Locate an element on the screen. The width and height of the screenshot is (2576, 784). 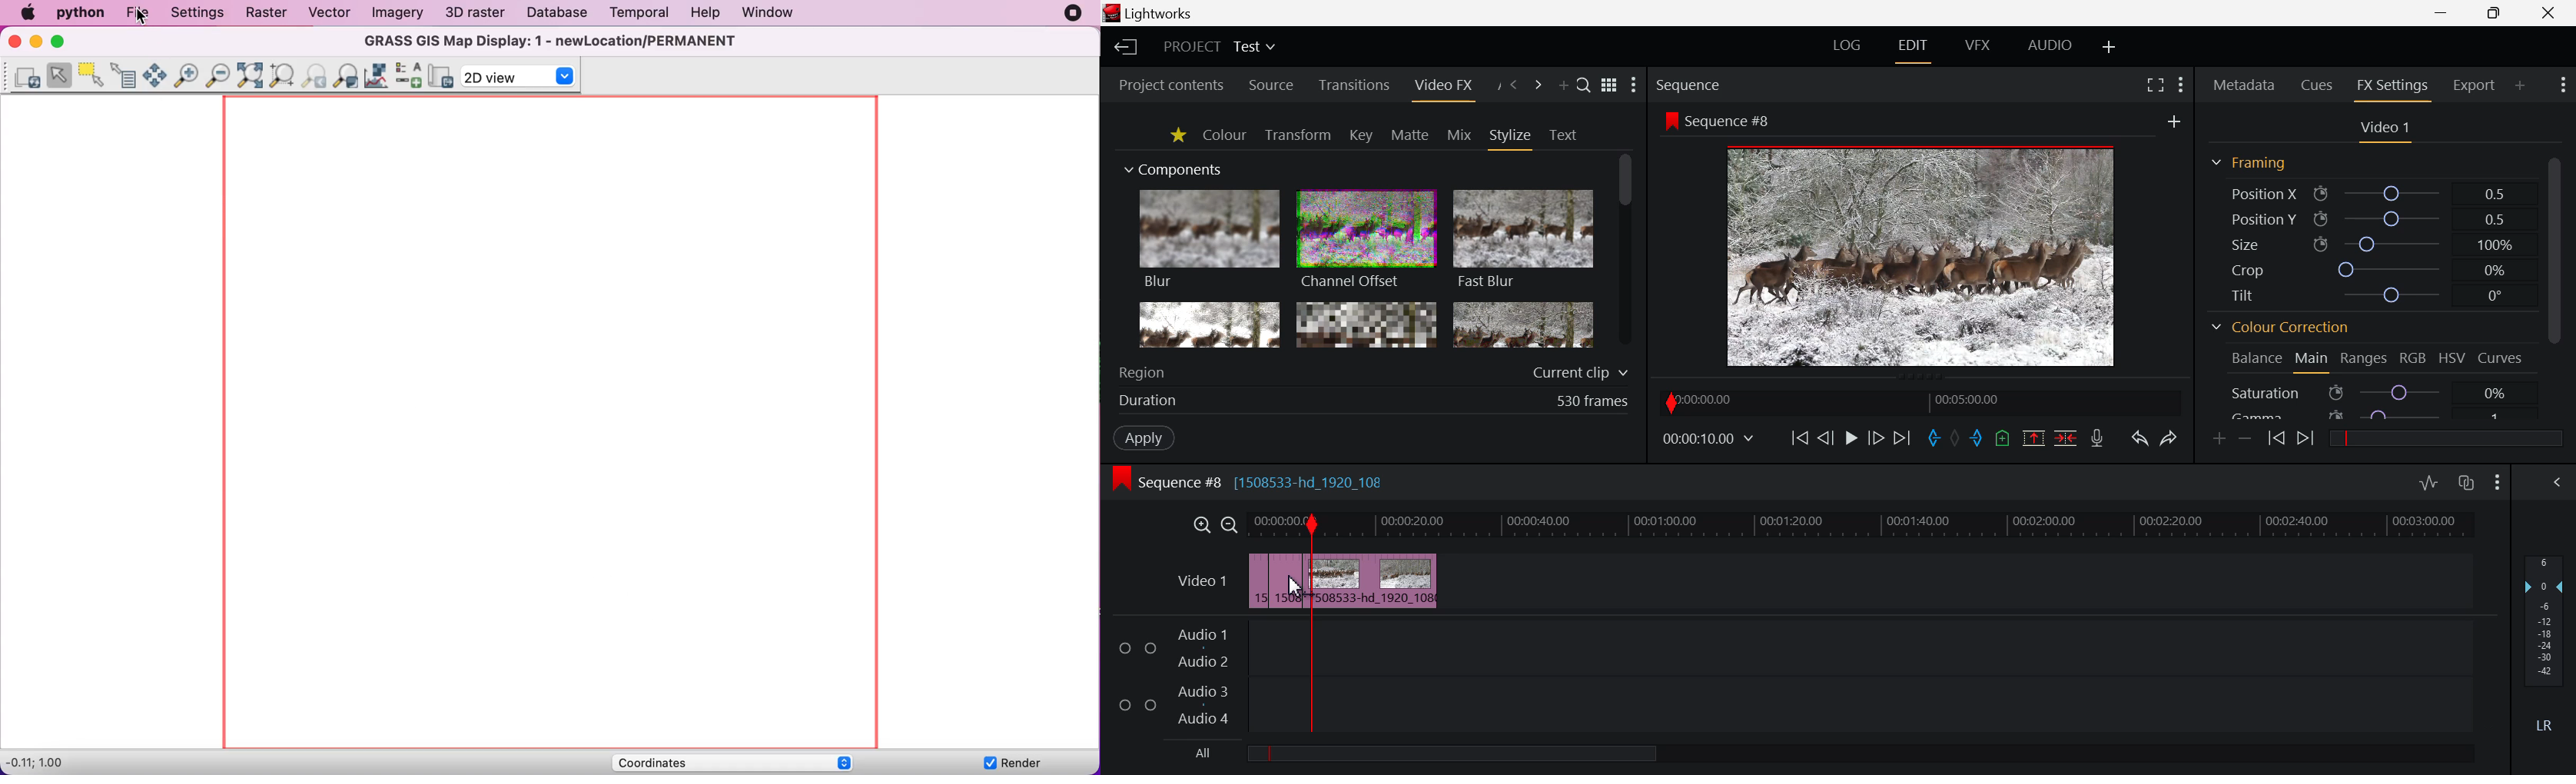
Project Title is located at coordinates (1222, 46).